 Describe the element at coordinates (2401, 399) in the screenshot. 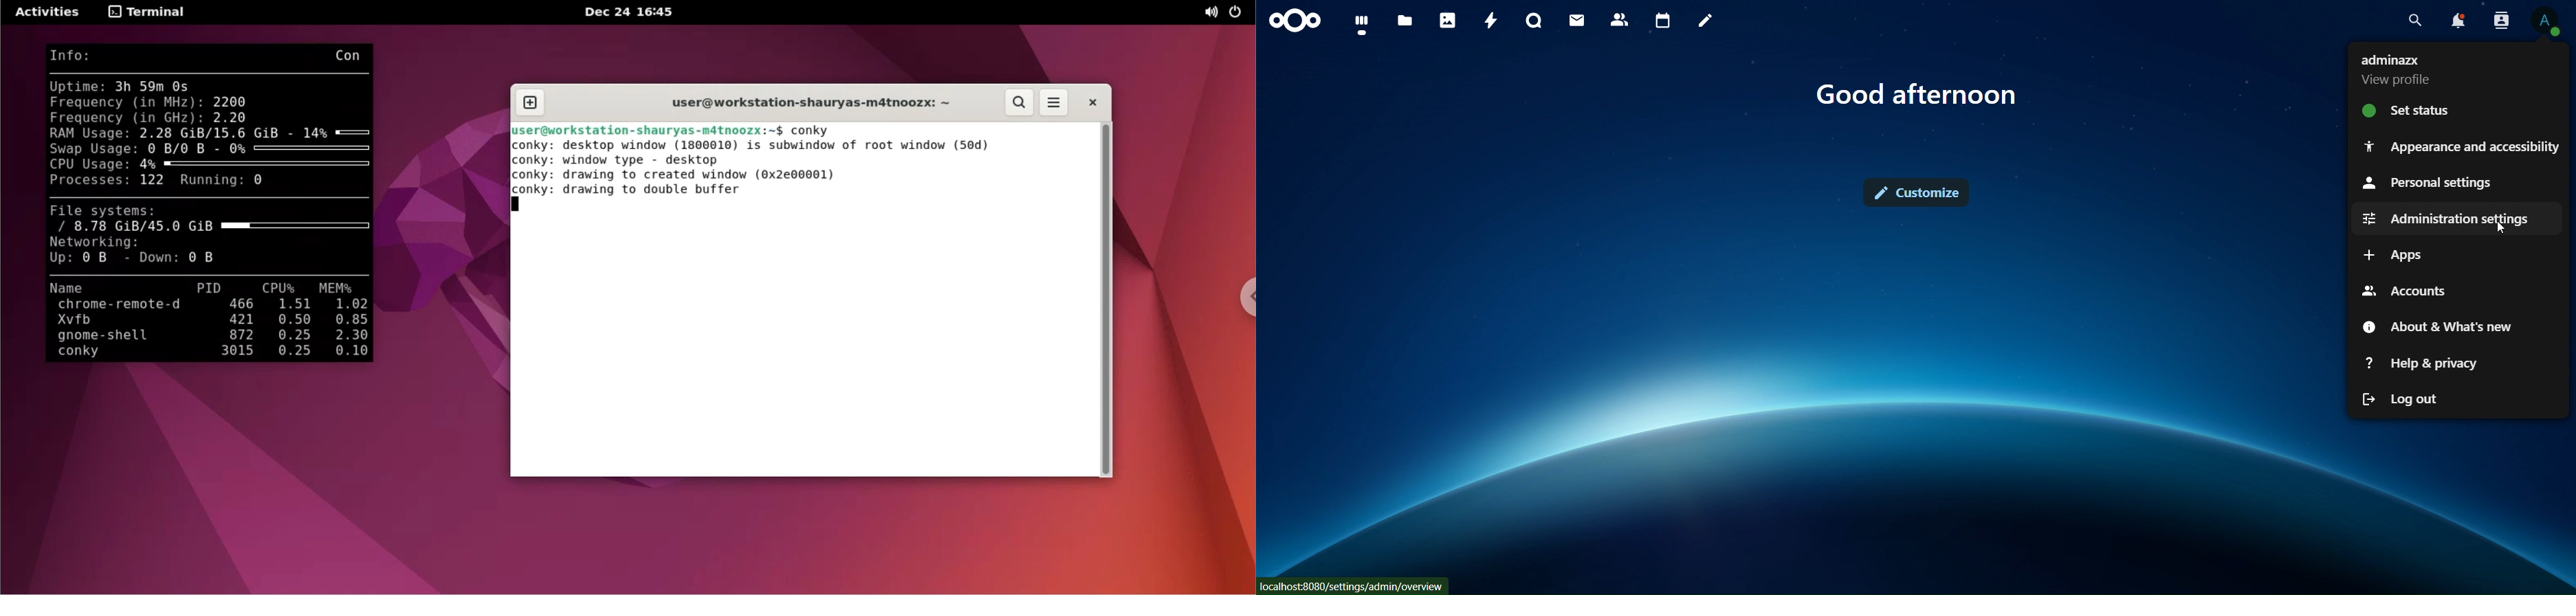

I see `log out` at that location.